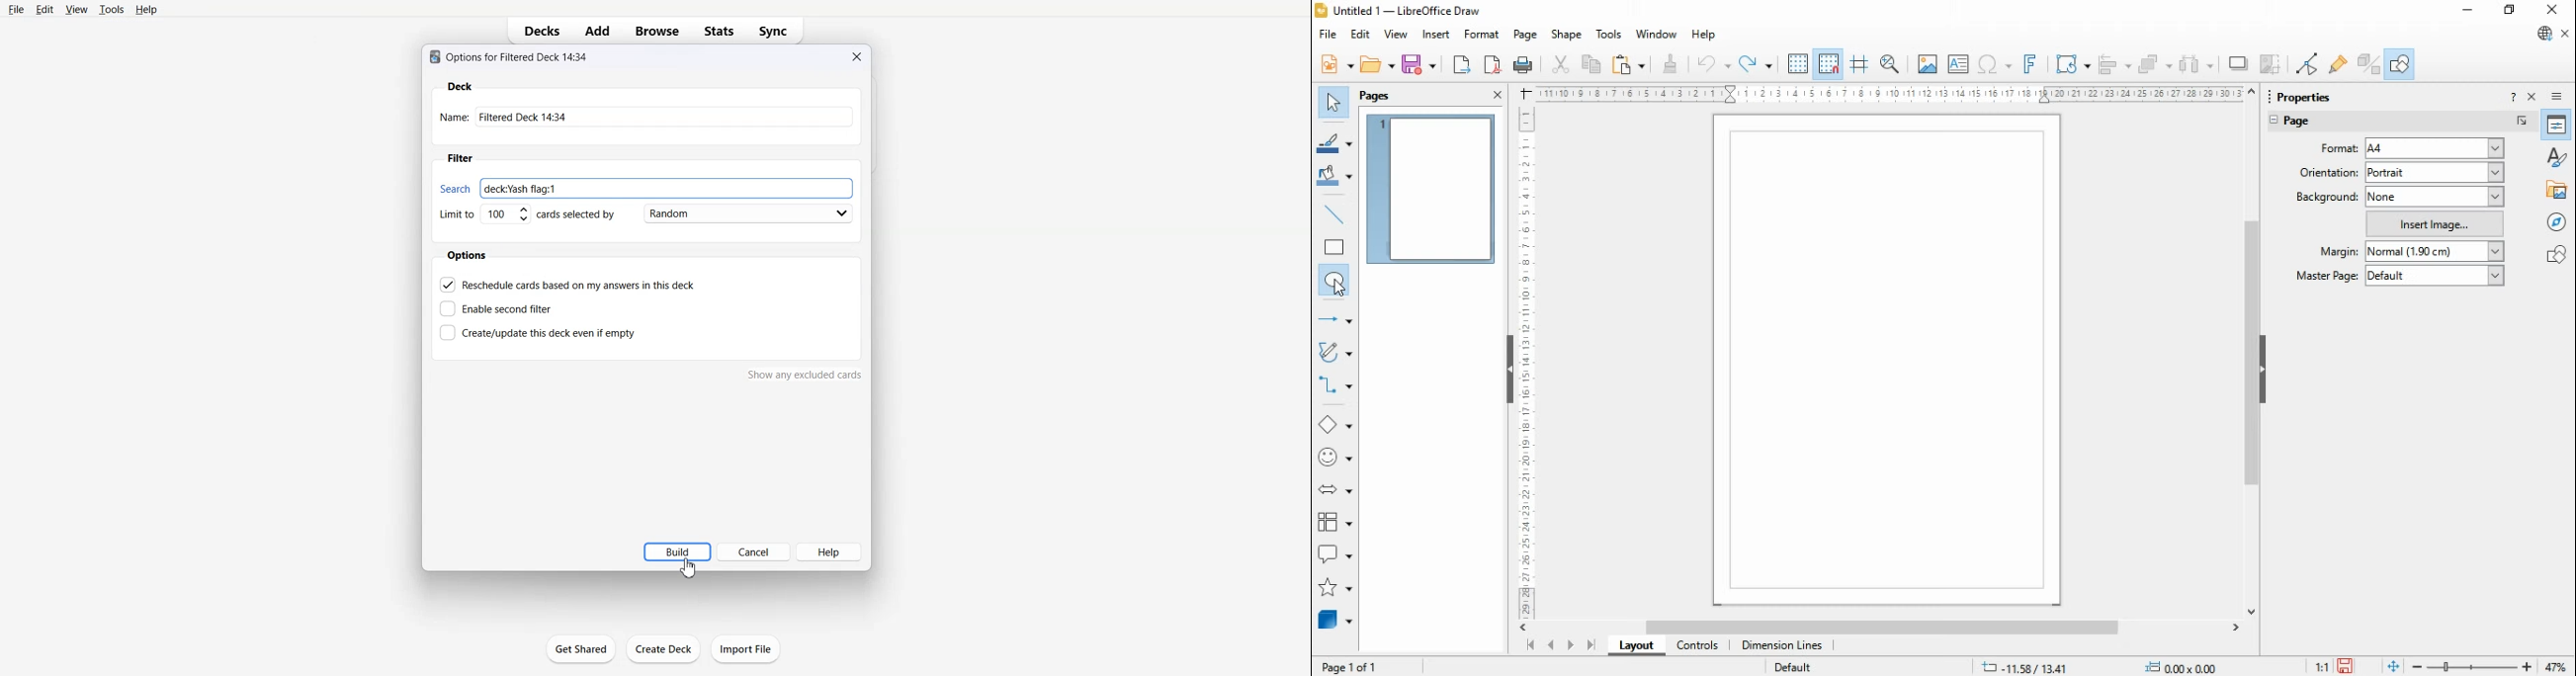 Image resolution: width=2576 pixels, height=700 pixels. I want to click on insert image, so click(2436, 223).